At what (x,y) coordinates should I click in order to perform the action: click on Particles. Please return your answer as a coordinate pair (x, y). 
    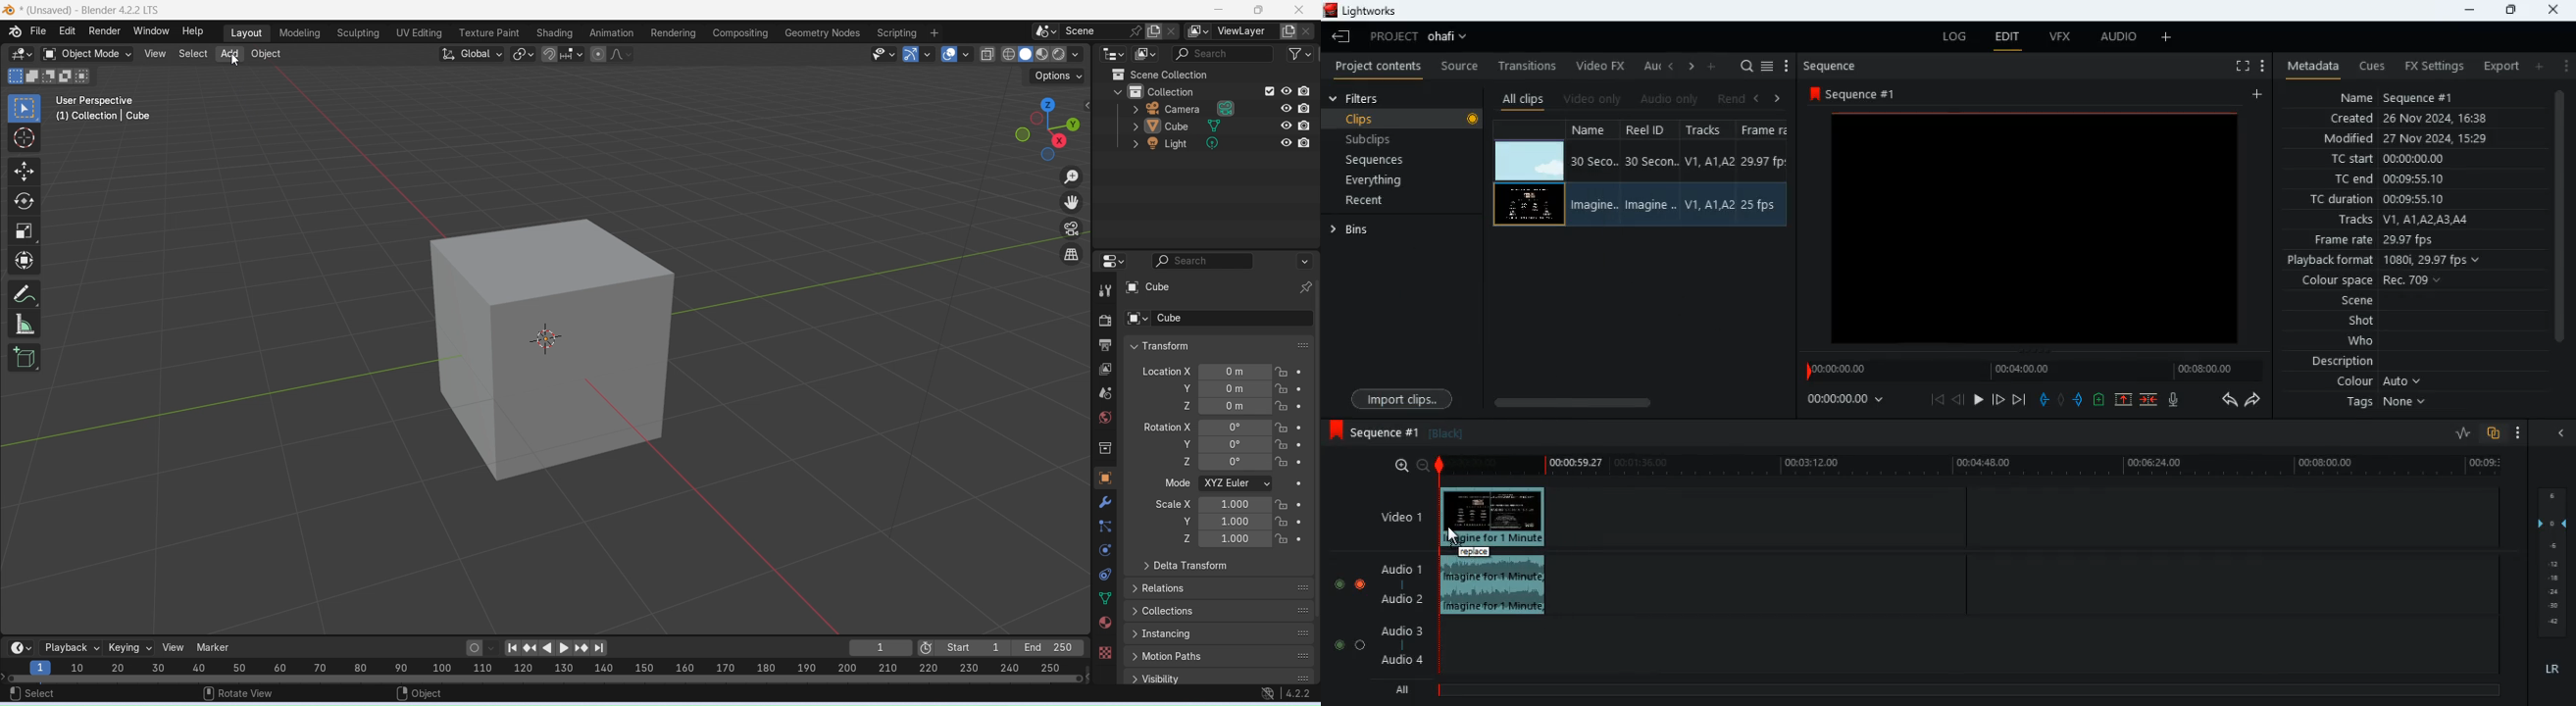
    Looking at the image, I should click on (1106, 526).